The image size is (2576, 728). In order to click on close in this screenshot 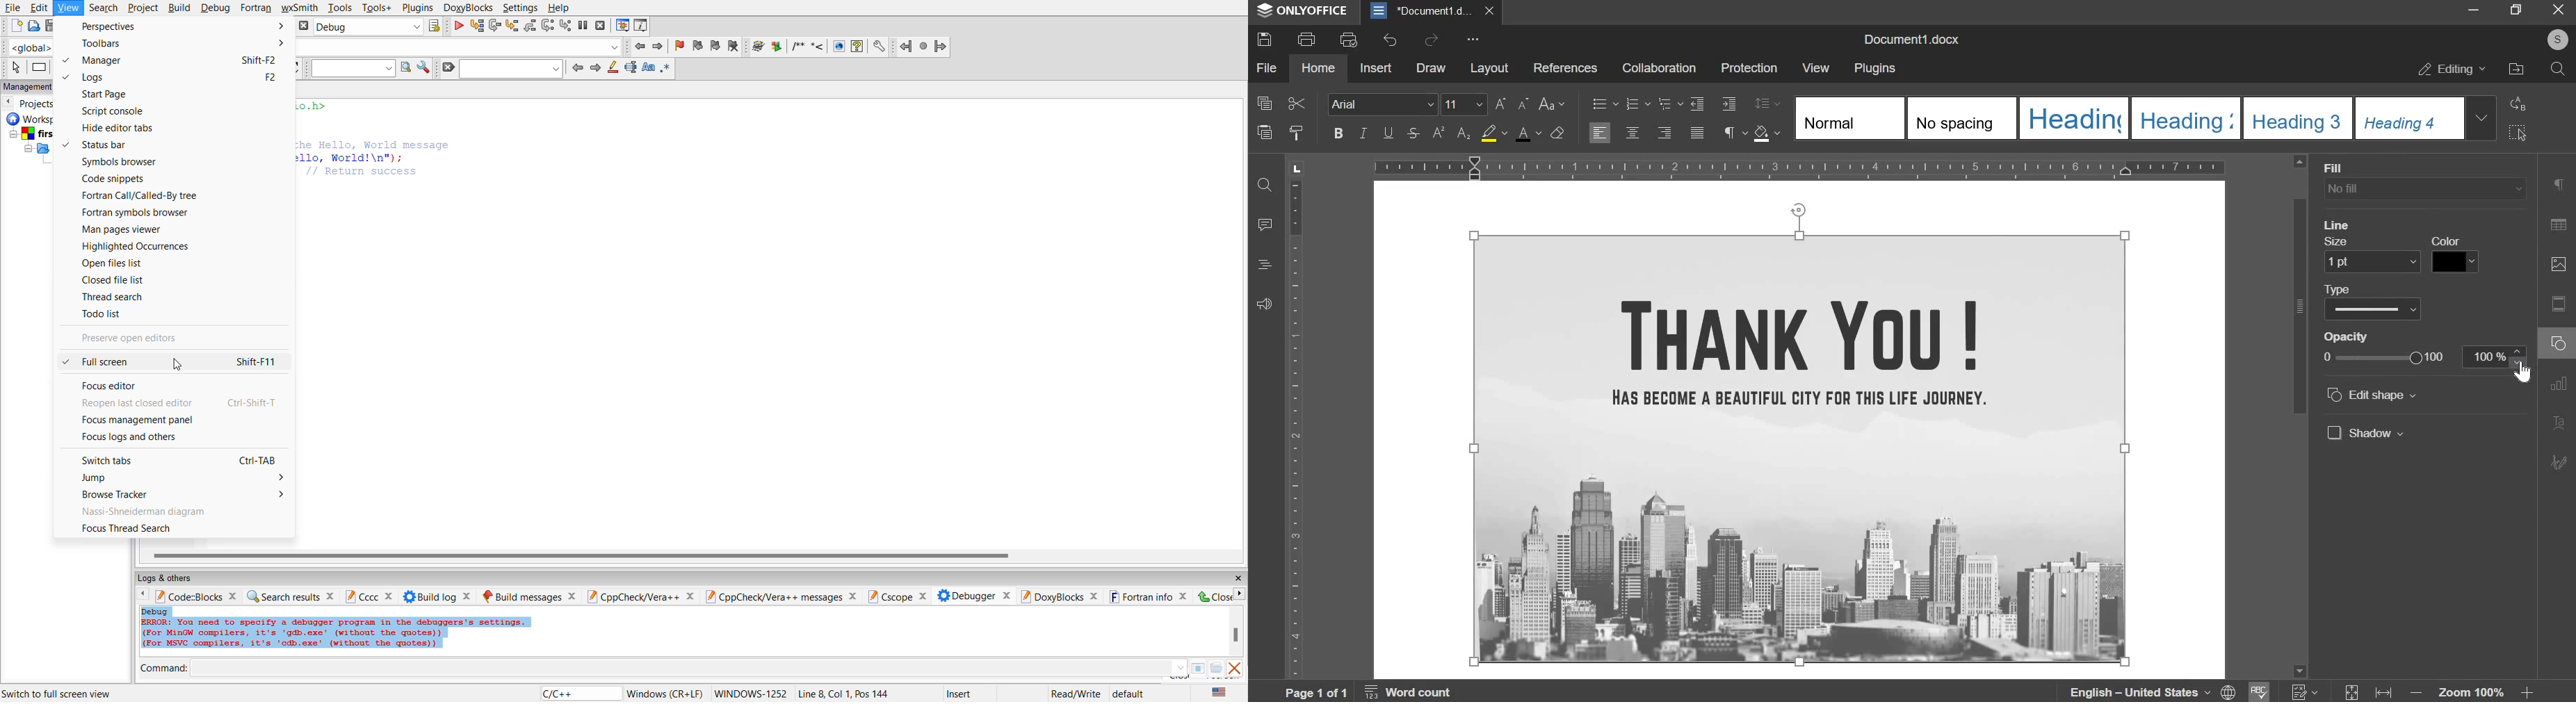, I will do `click(2555, 10)`.